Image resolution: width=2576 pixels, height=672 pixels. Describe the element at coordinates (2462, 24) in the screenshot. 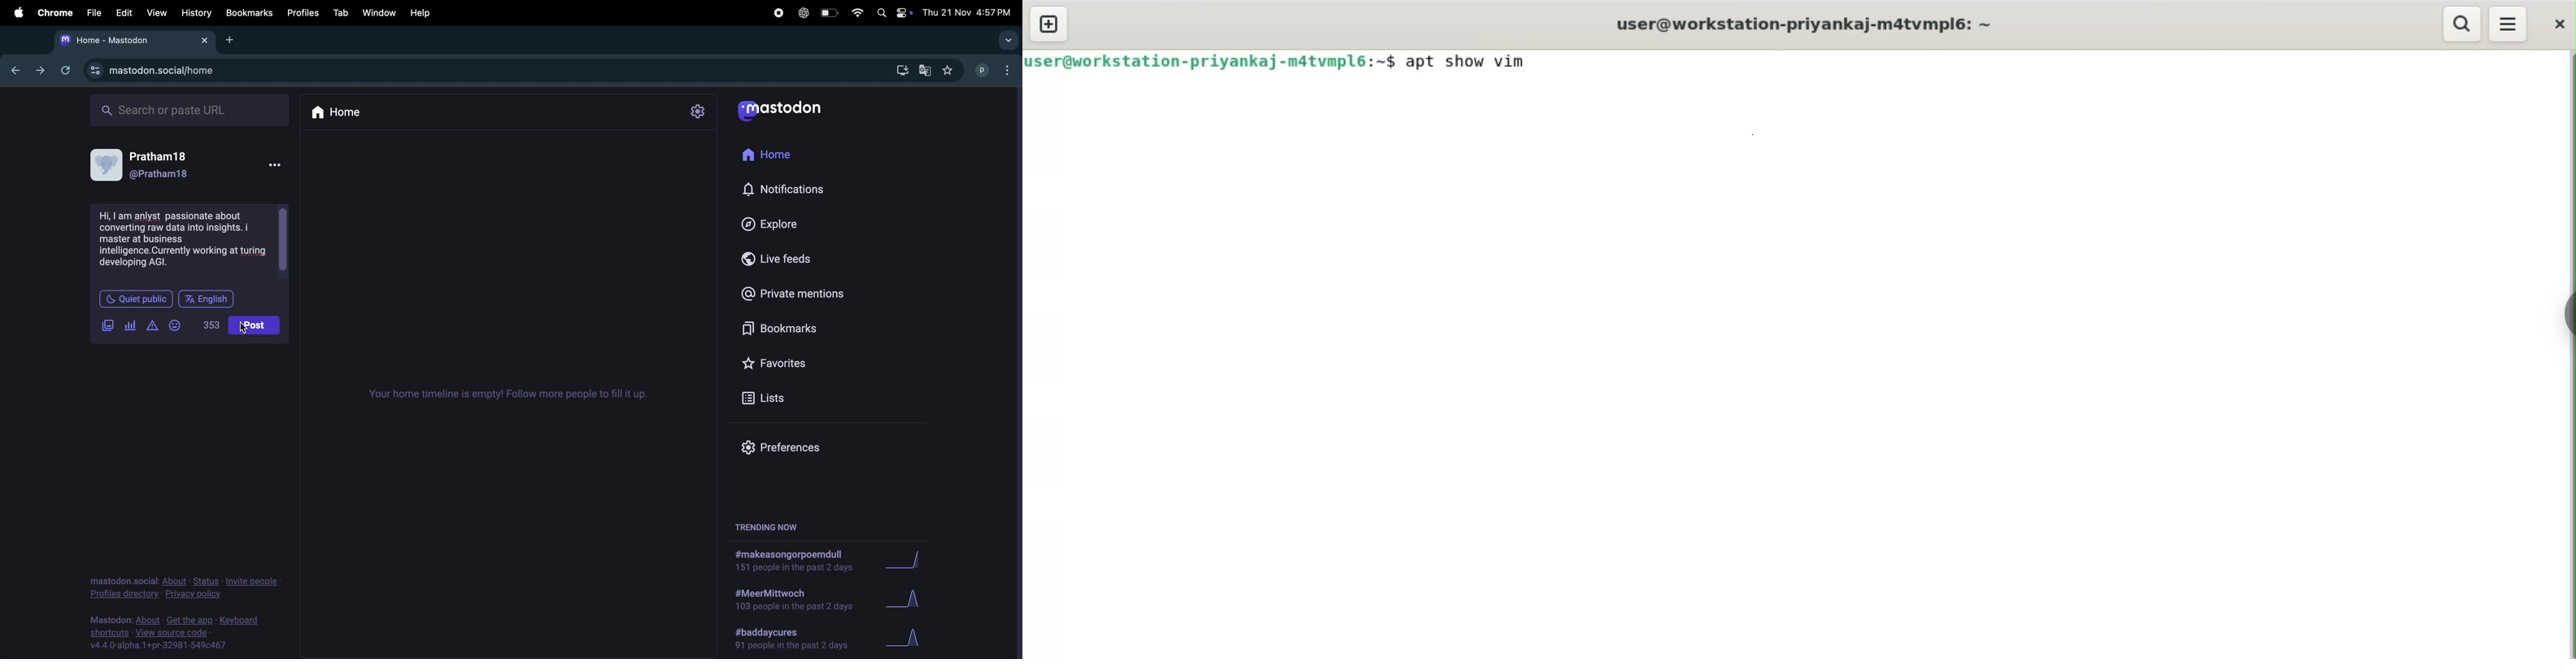

I see `search` at that location.